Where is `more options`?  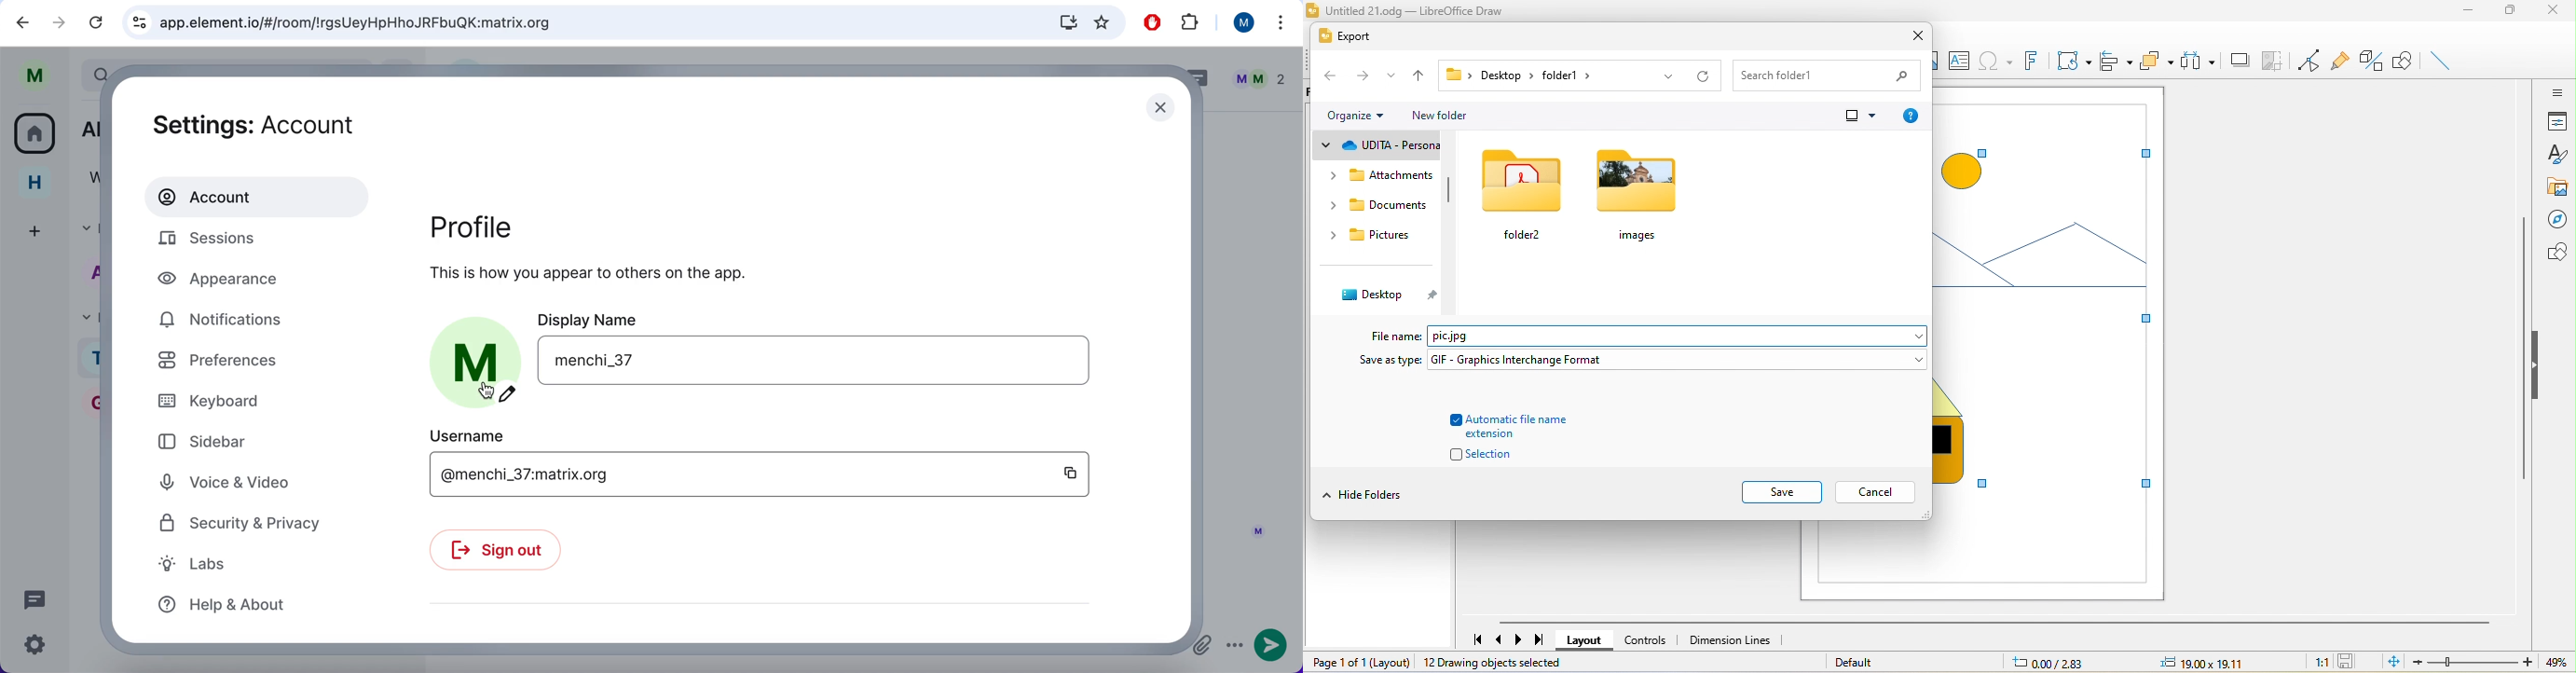 more options is located at coordinates (1280, 22).